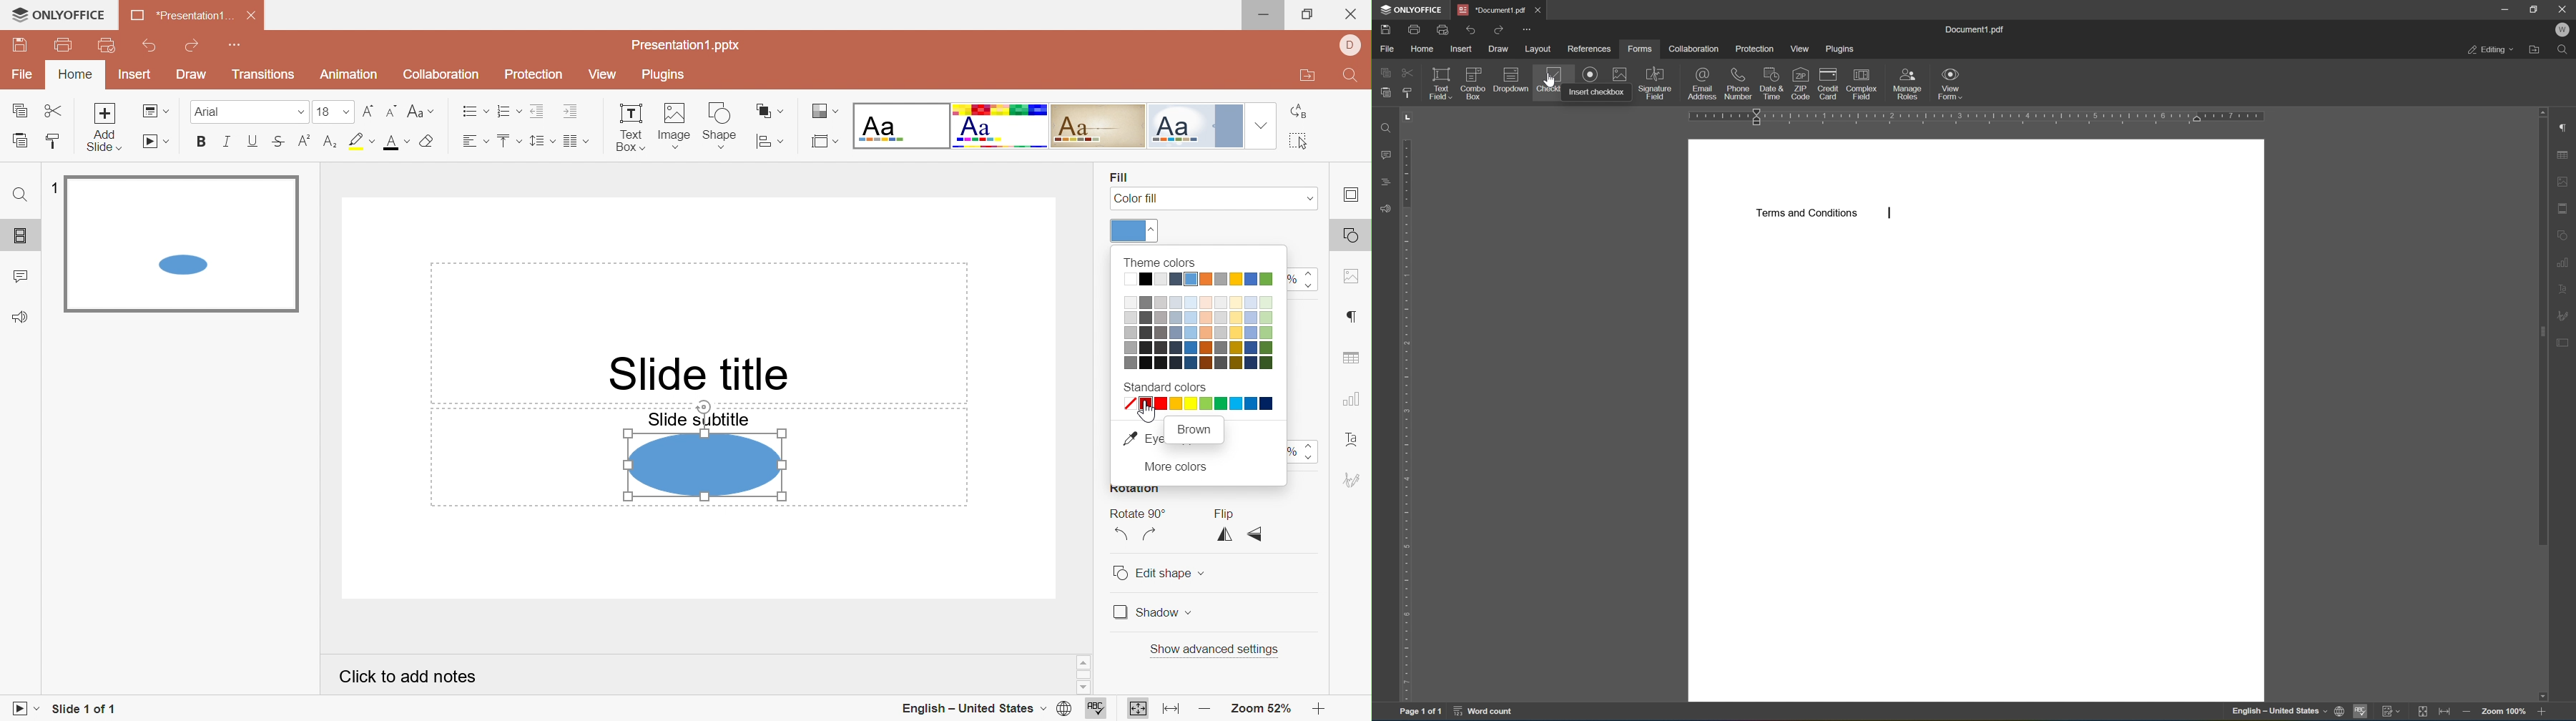  Describe the element at coordinates (825, 142) in the screenshot. I see `Select slide size` at that location.